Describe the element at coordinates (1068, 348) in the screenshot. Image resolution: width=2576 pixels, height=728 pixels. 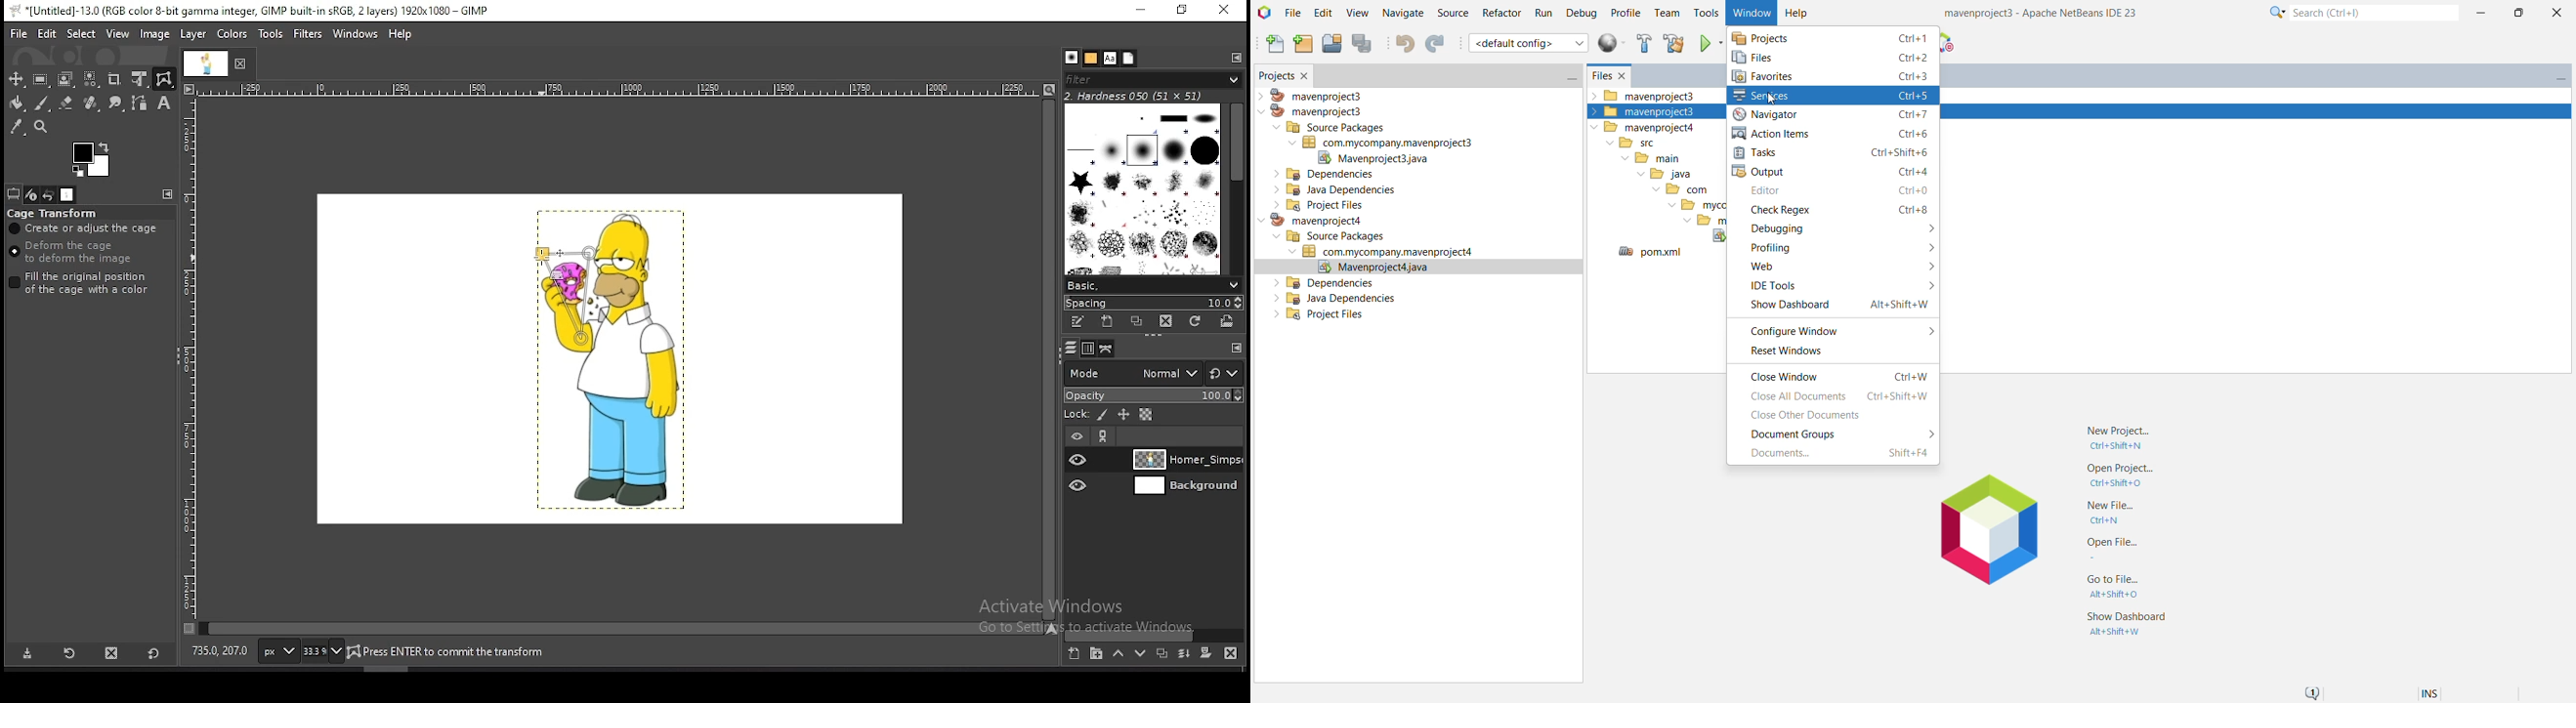
I see `layers` at that location.